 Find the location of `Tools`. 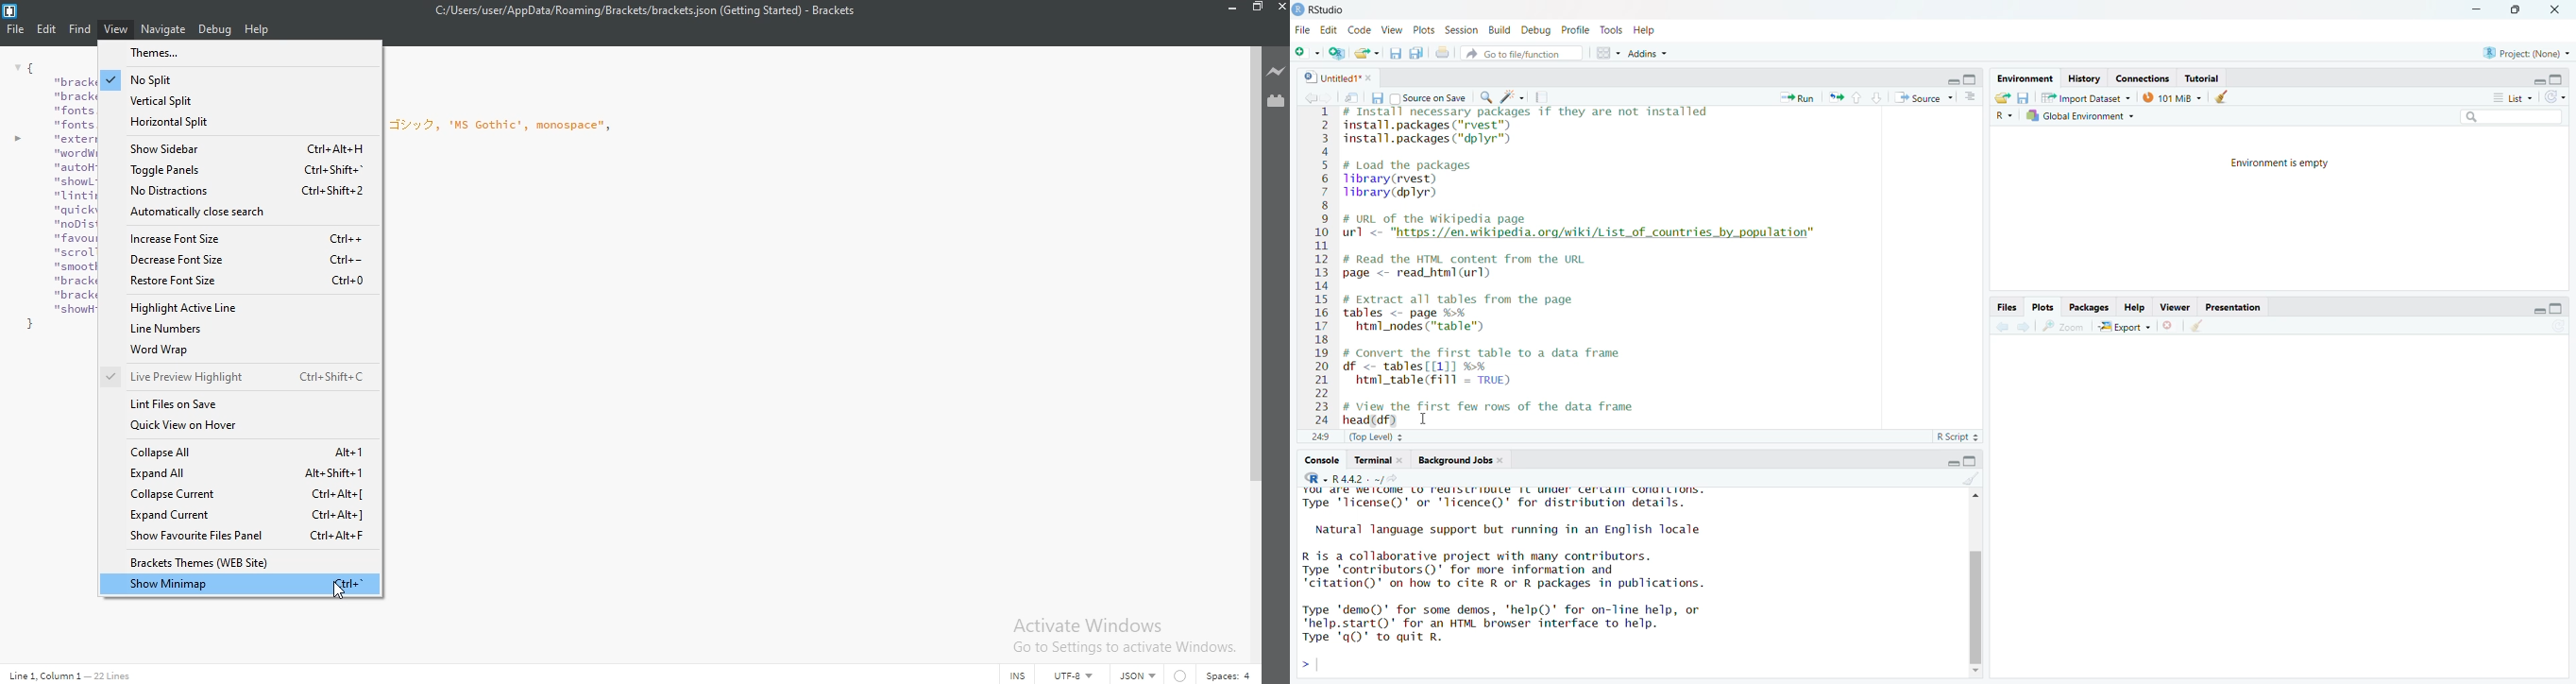

Tools is located at coordinates (1612, 30).